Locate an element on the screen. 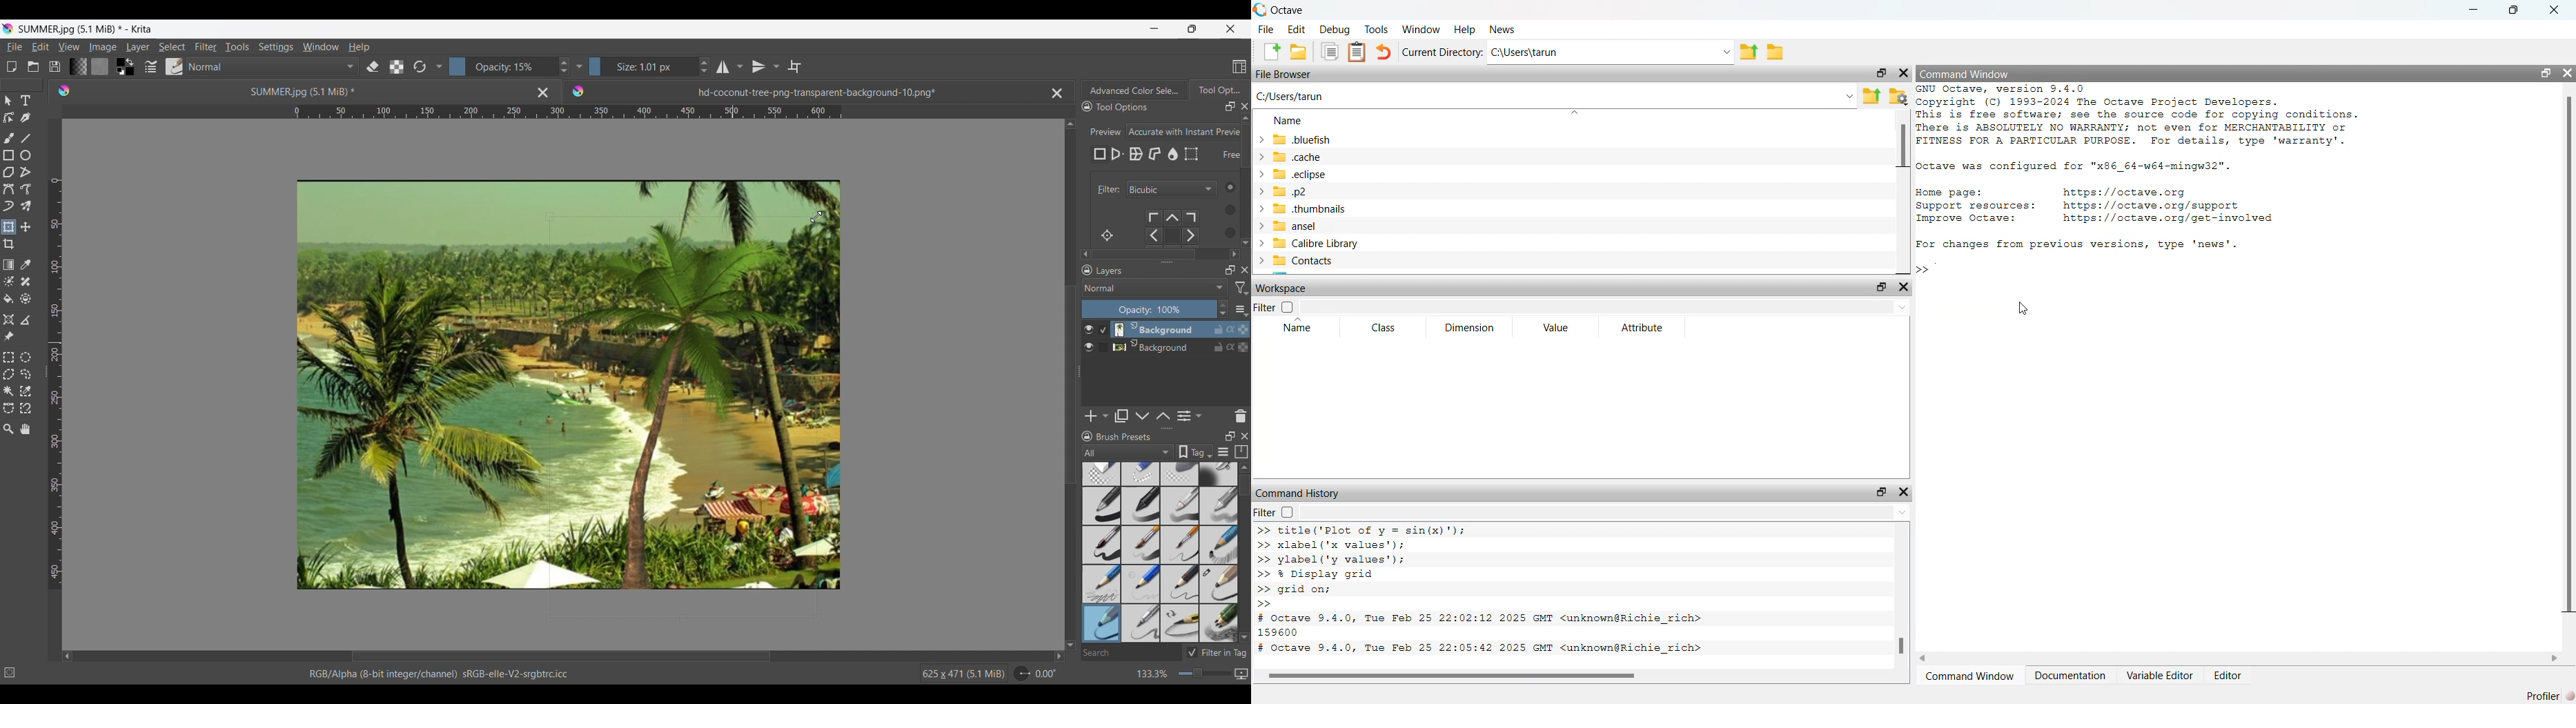  Move position is located at coordinates (25, 227).